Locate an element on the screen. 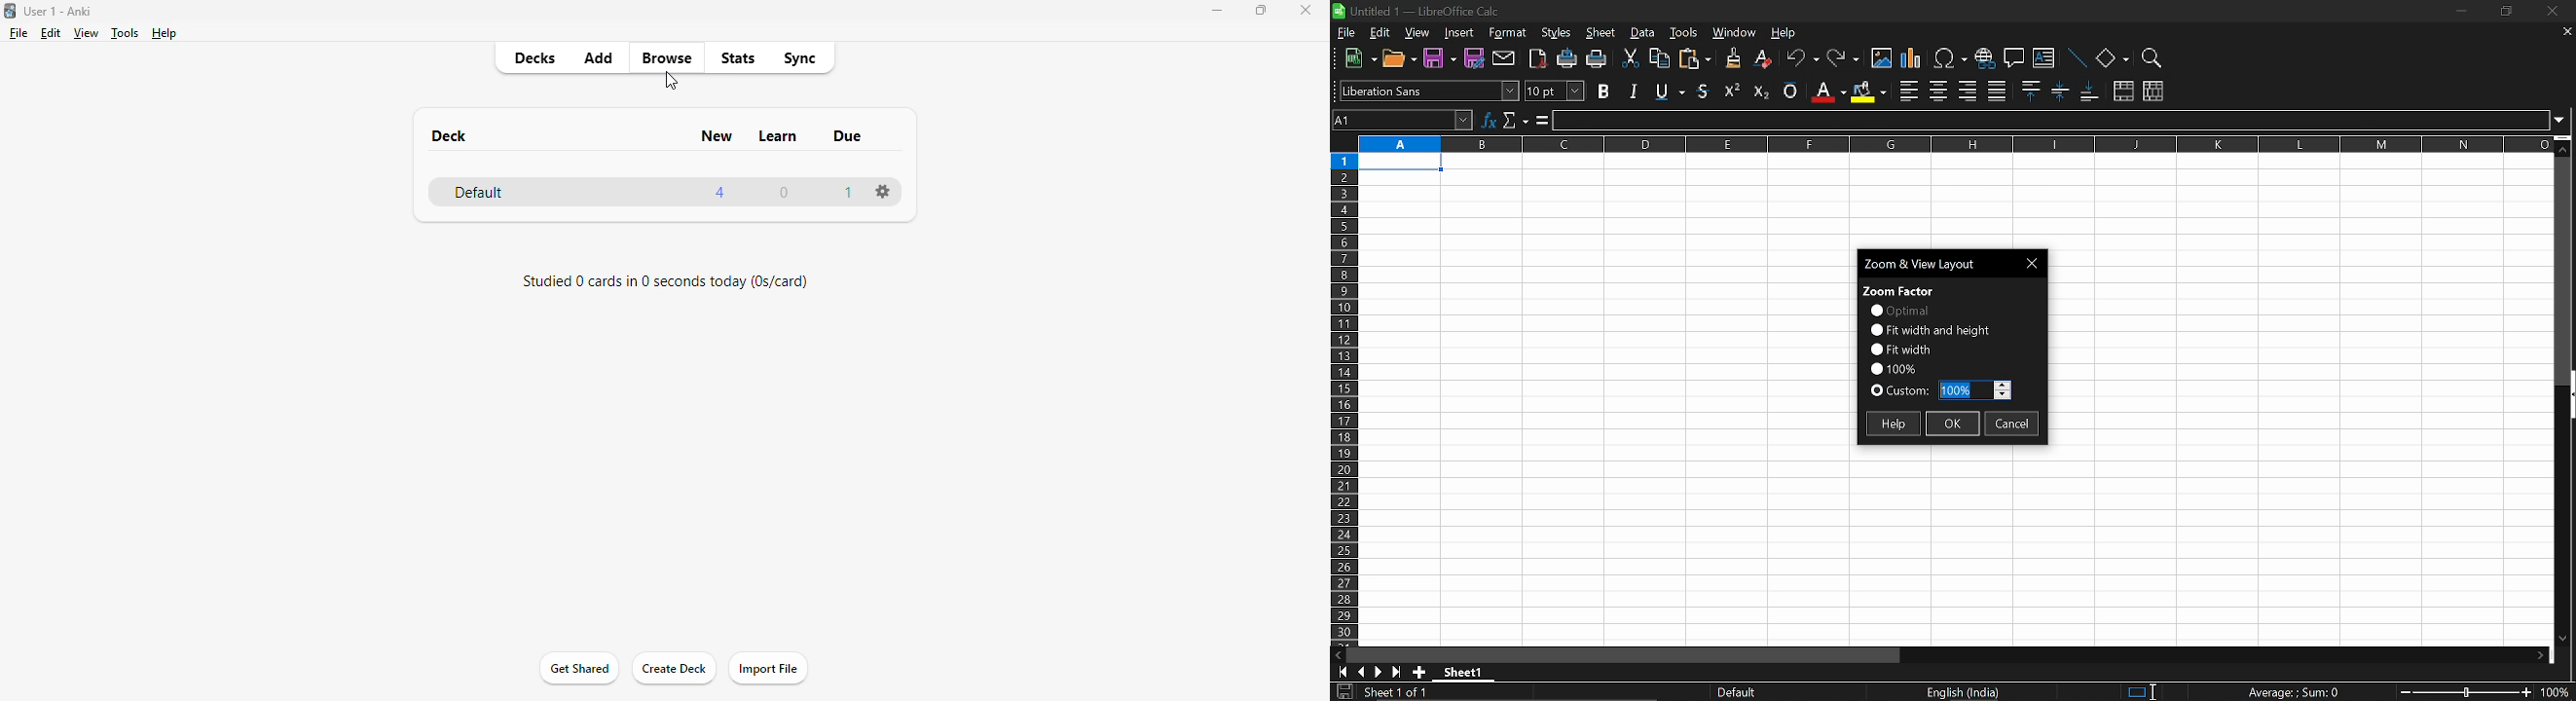 This screenshot has height=728, width=2576. overline is located at coordinates (1790, 89).